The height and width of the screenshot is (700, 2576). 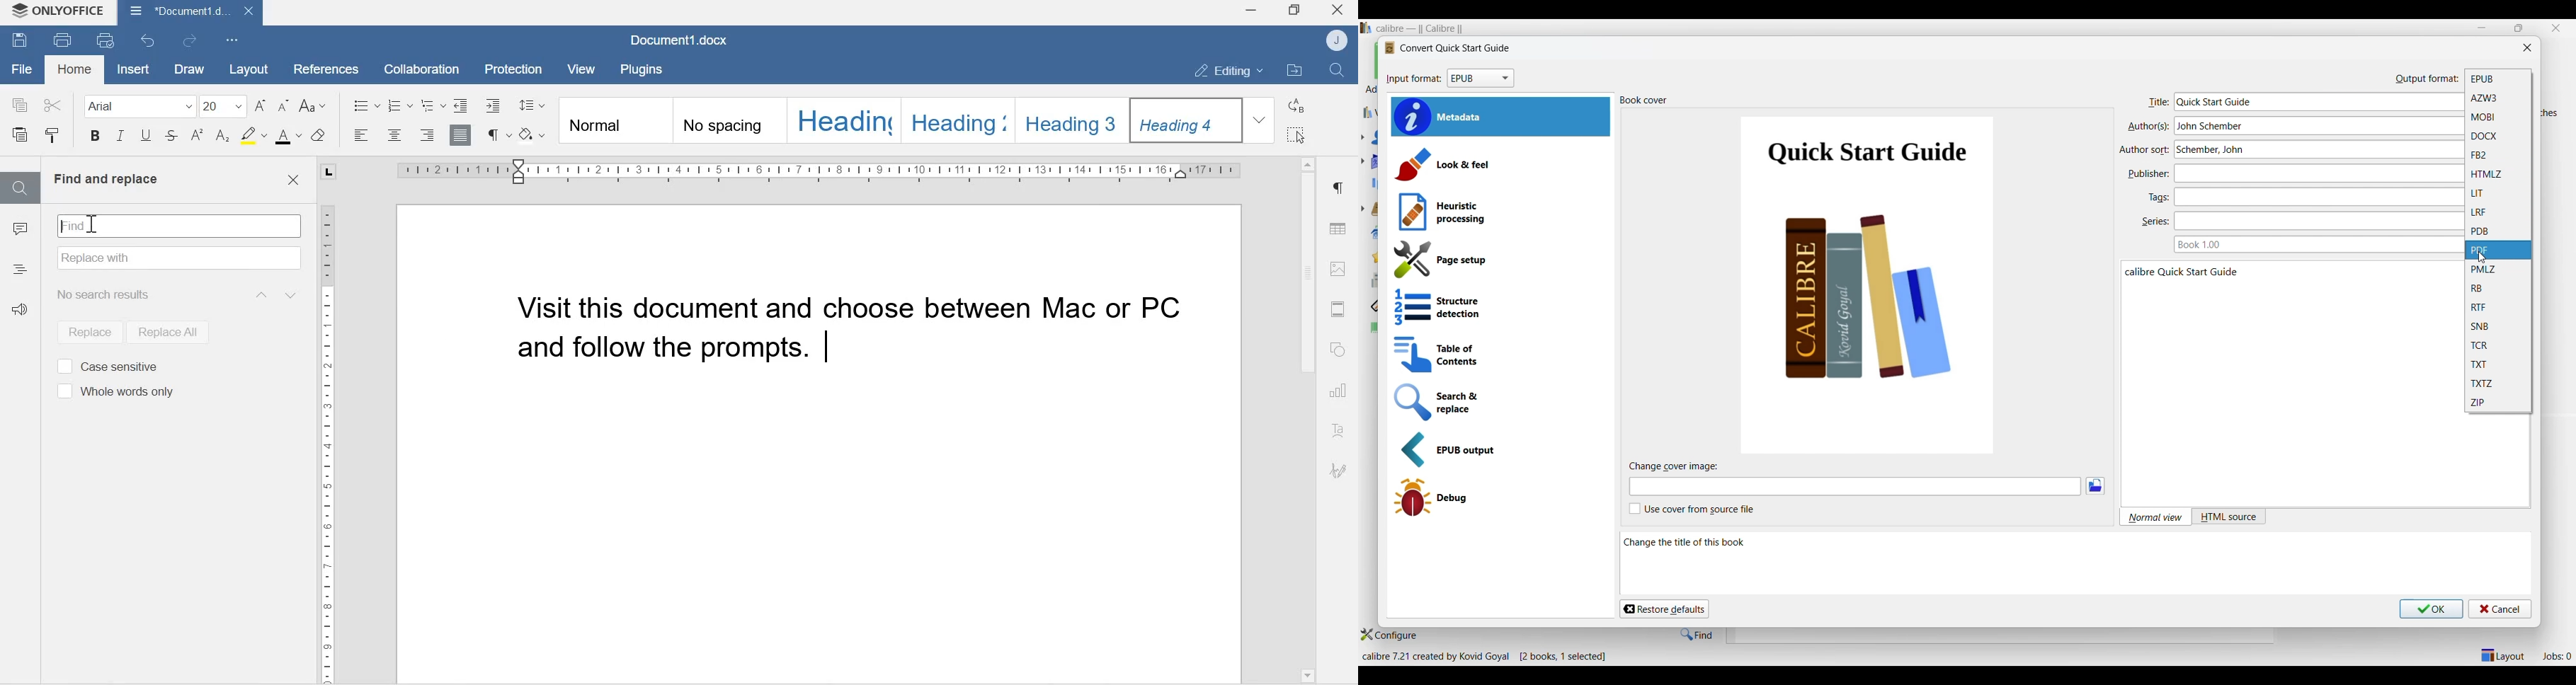 I want to click on Itallics, so click(x=120, y=137).